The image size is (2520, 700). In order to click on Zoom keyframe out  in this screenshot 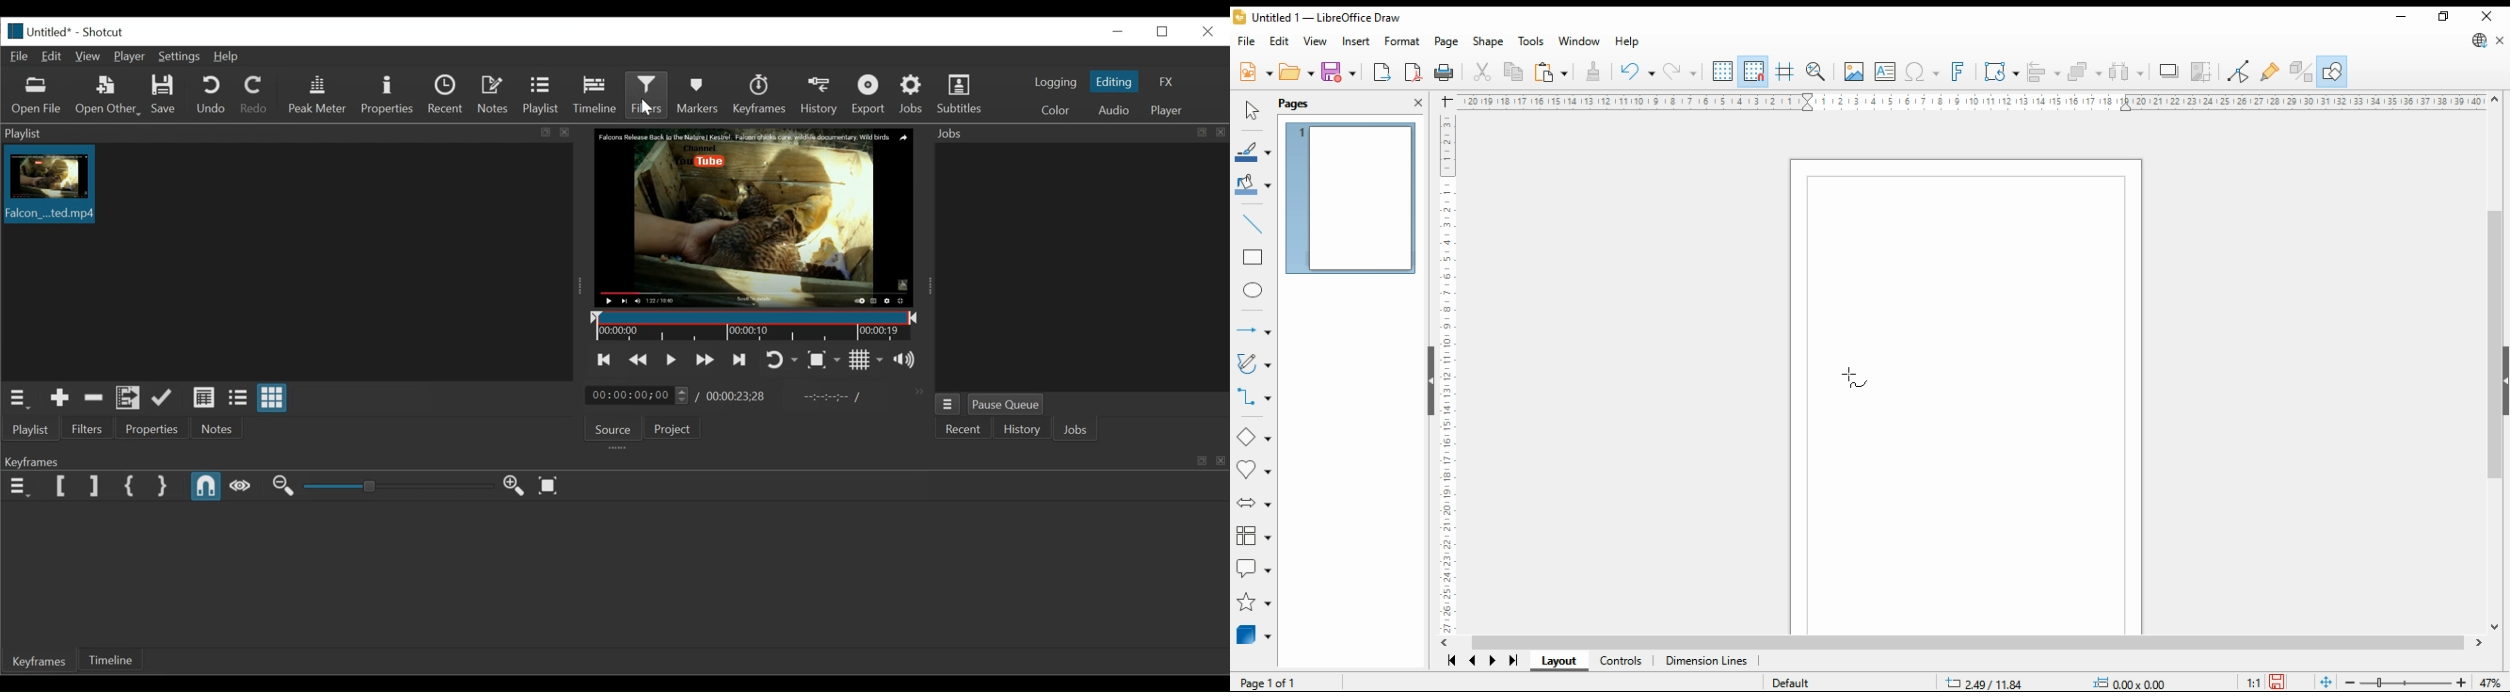, I will do `click(516, 486)`.